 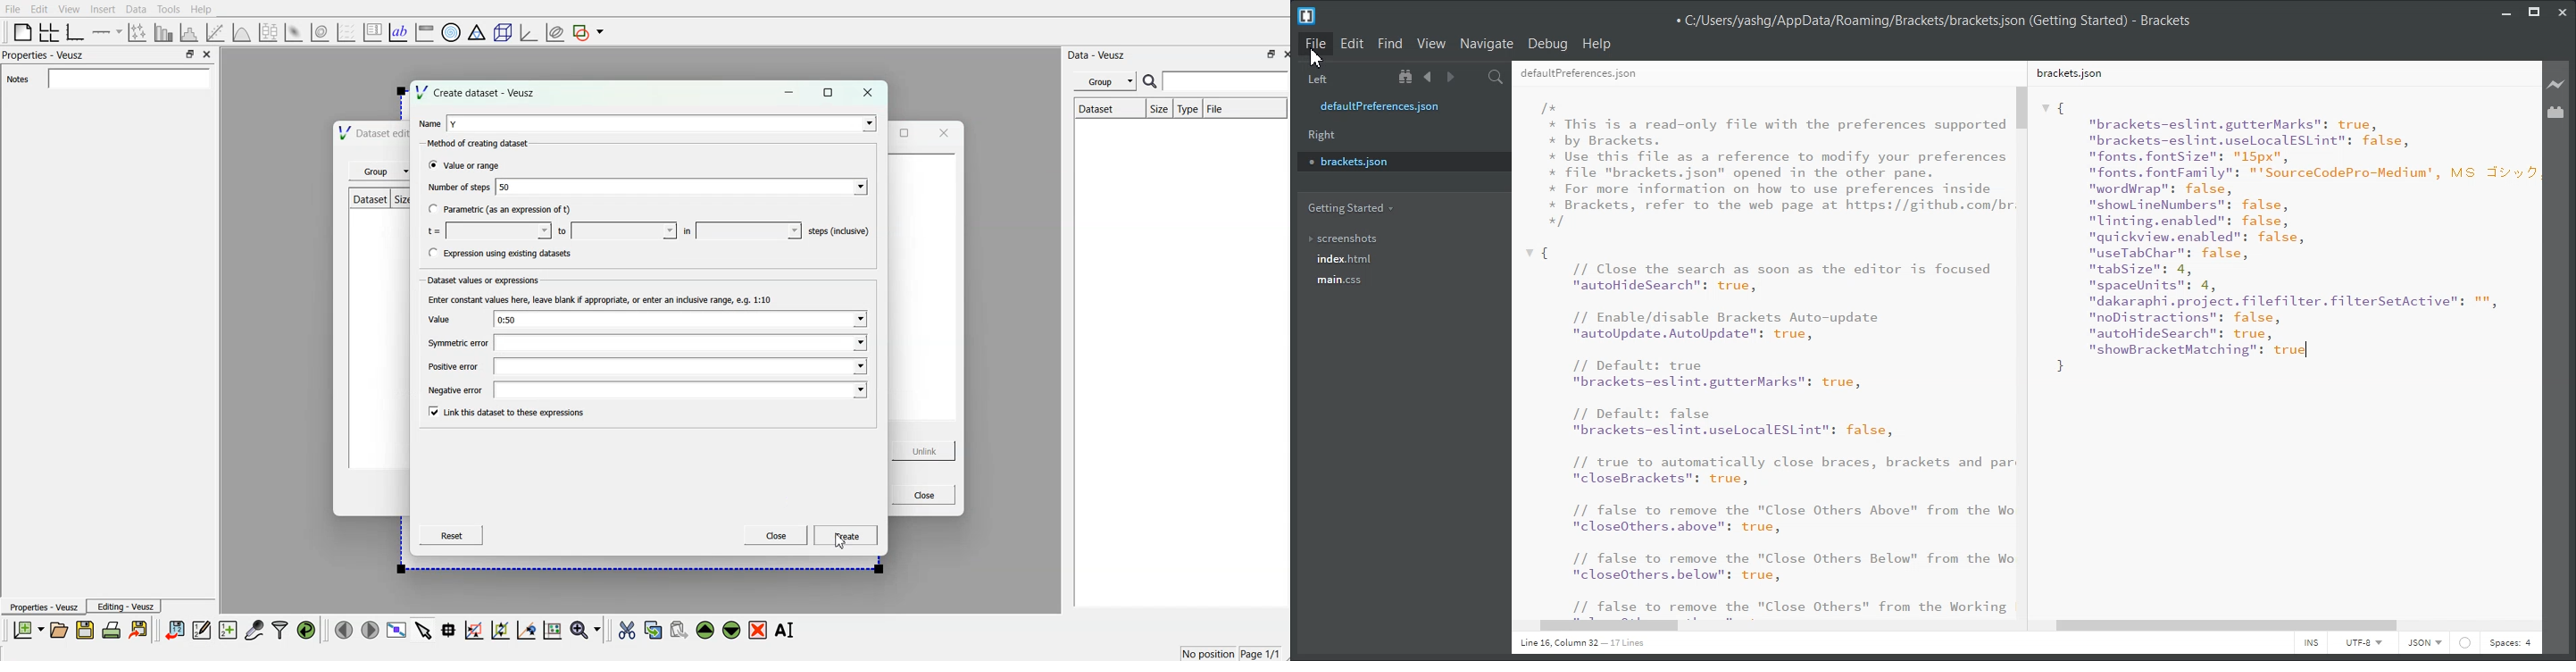 I want to click on index.html, so click(x=1345, y=259).